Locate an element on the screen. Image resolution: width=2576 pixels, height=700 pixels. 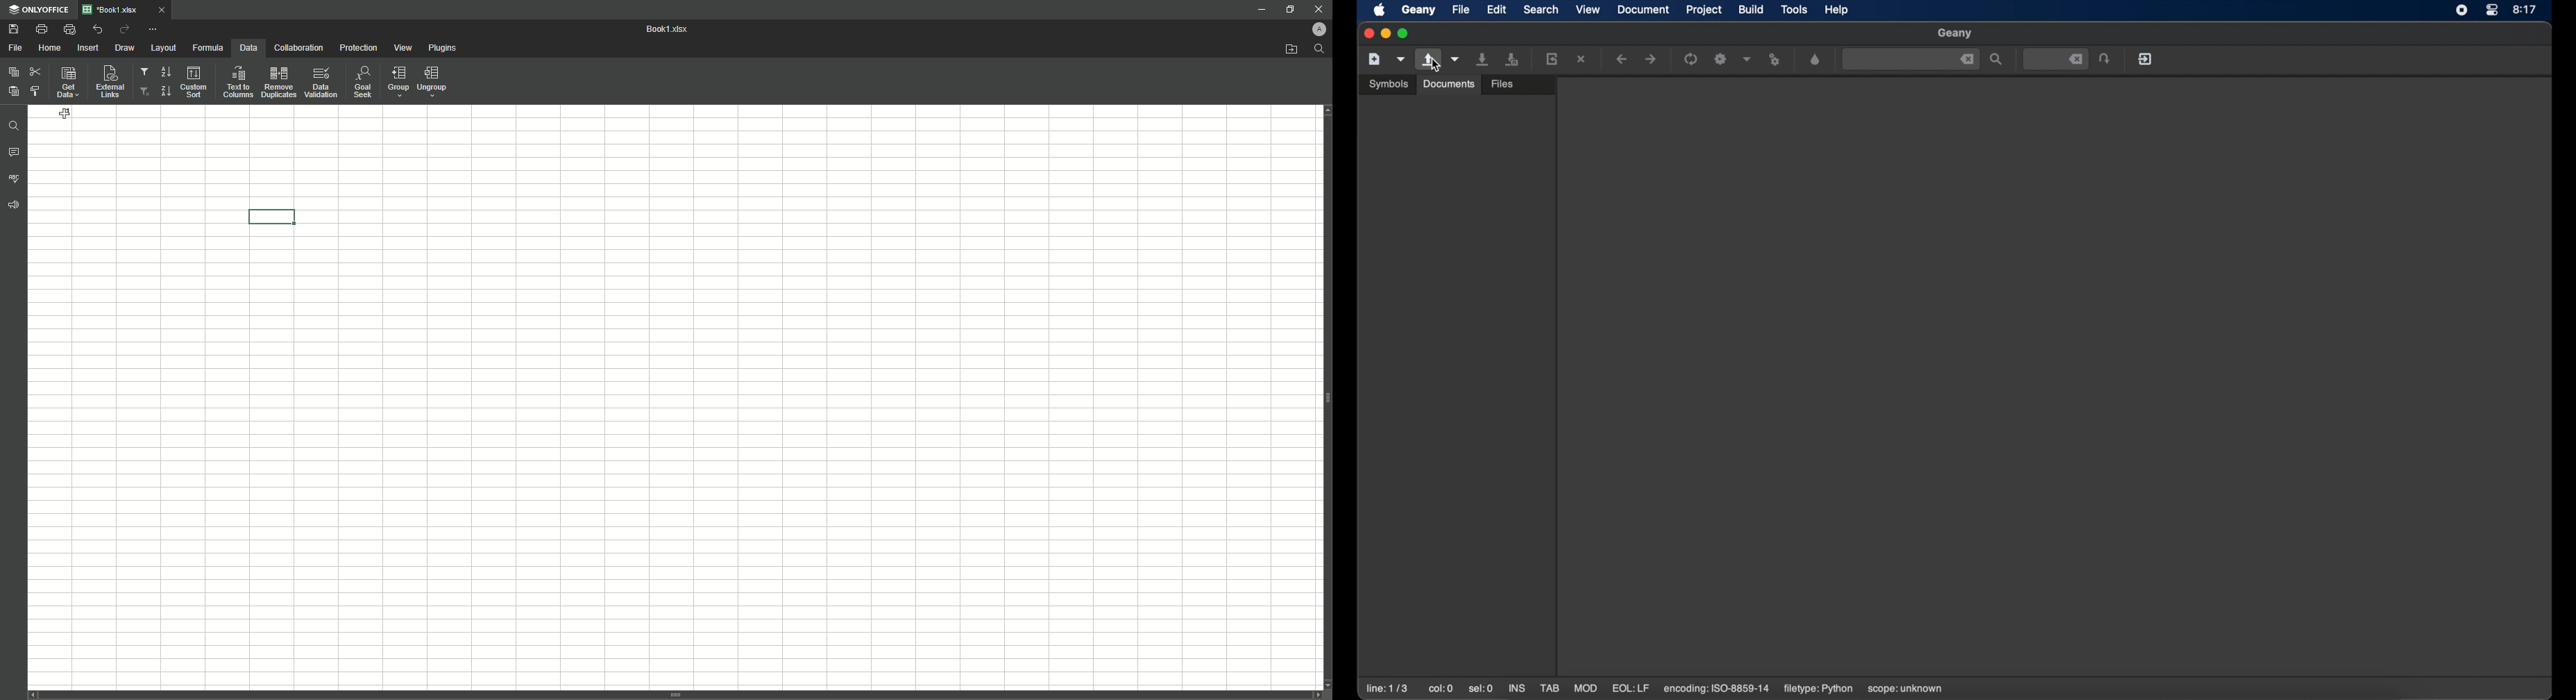
Redo is located at coordinates (124, 30).